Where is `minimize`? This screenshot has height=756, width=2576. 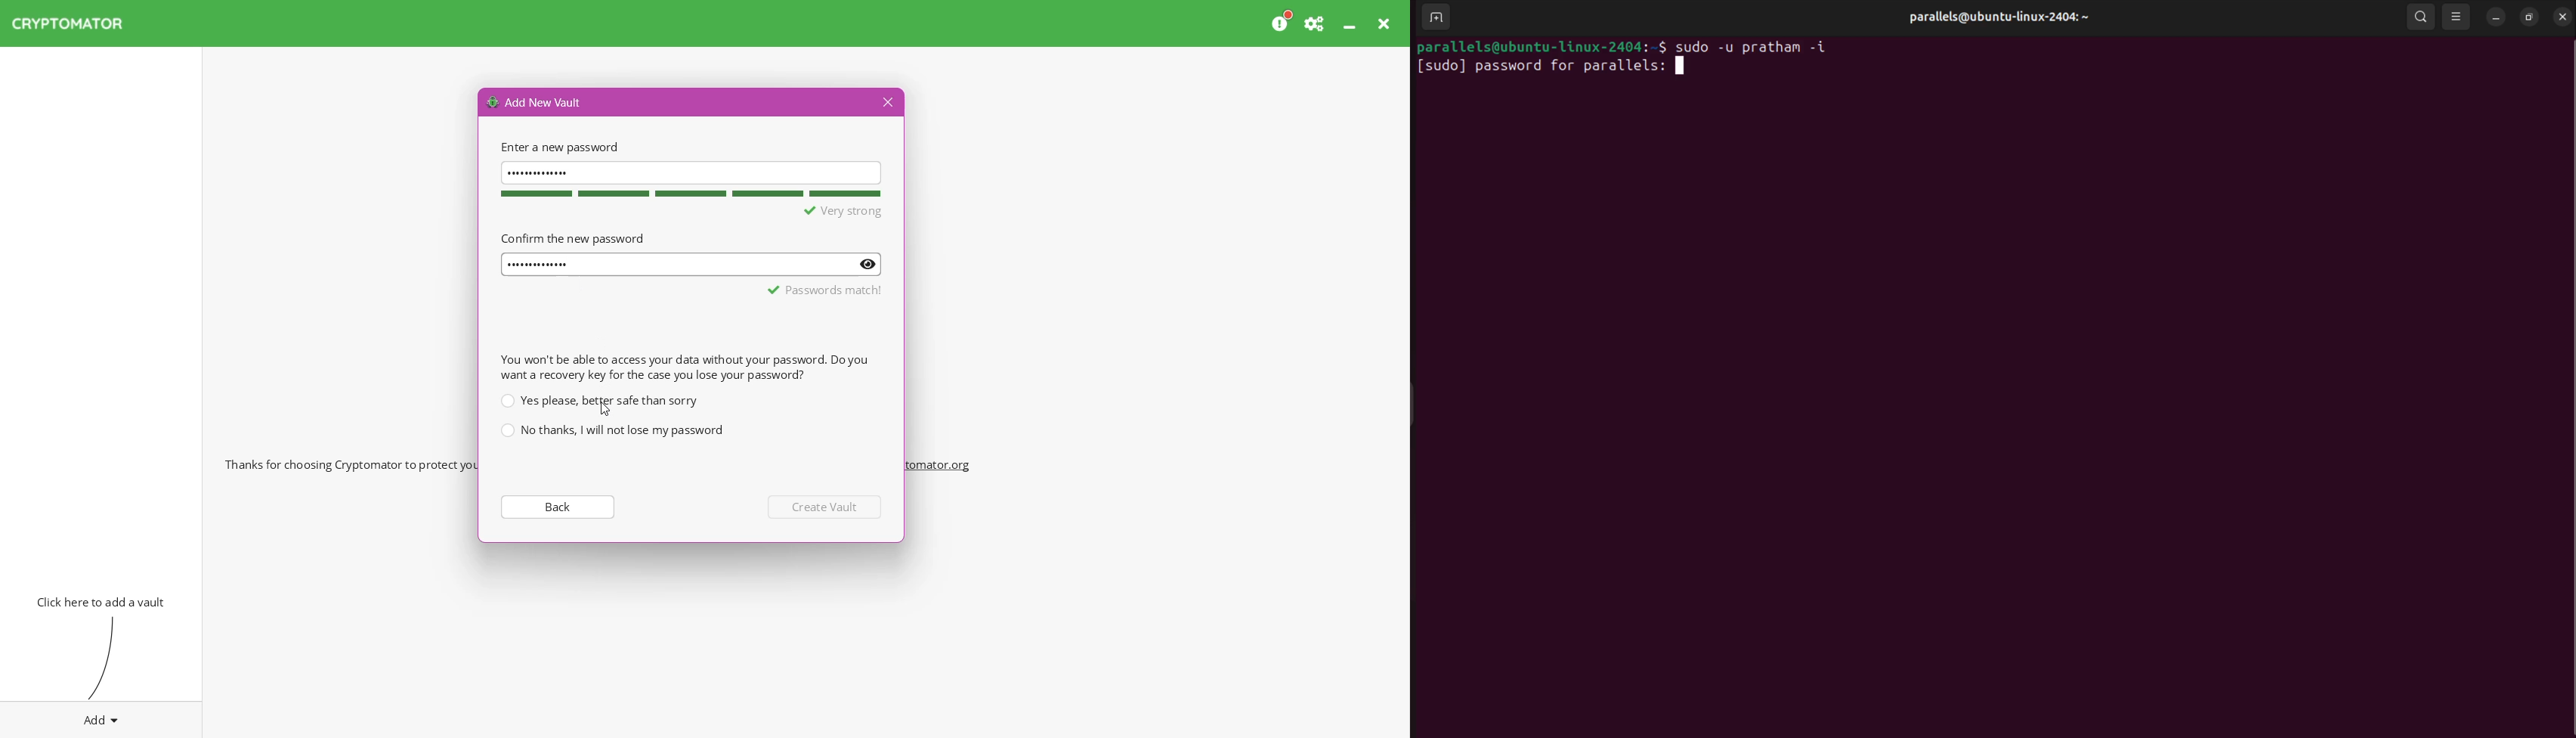 minimize is located at coordinates (2495, 16).